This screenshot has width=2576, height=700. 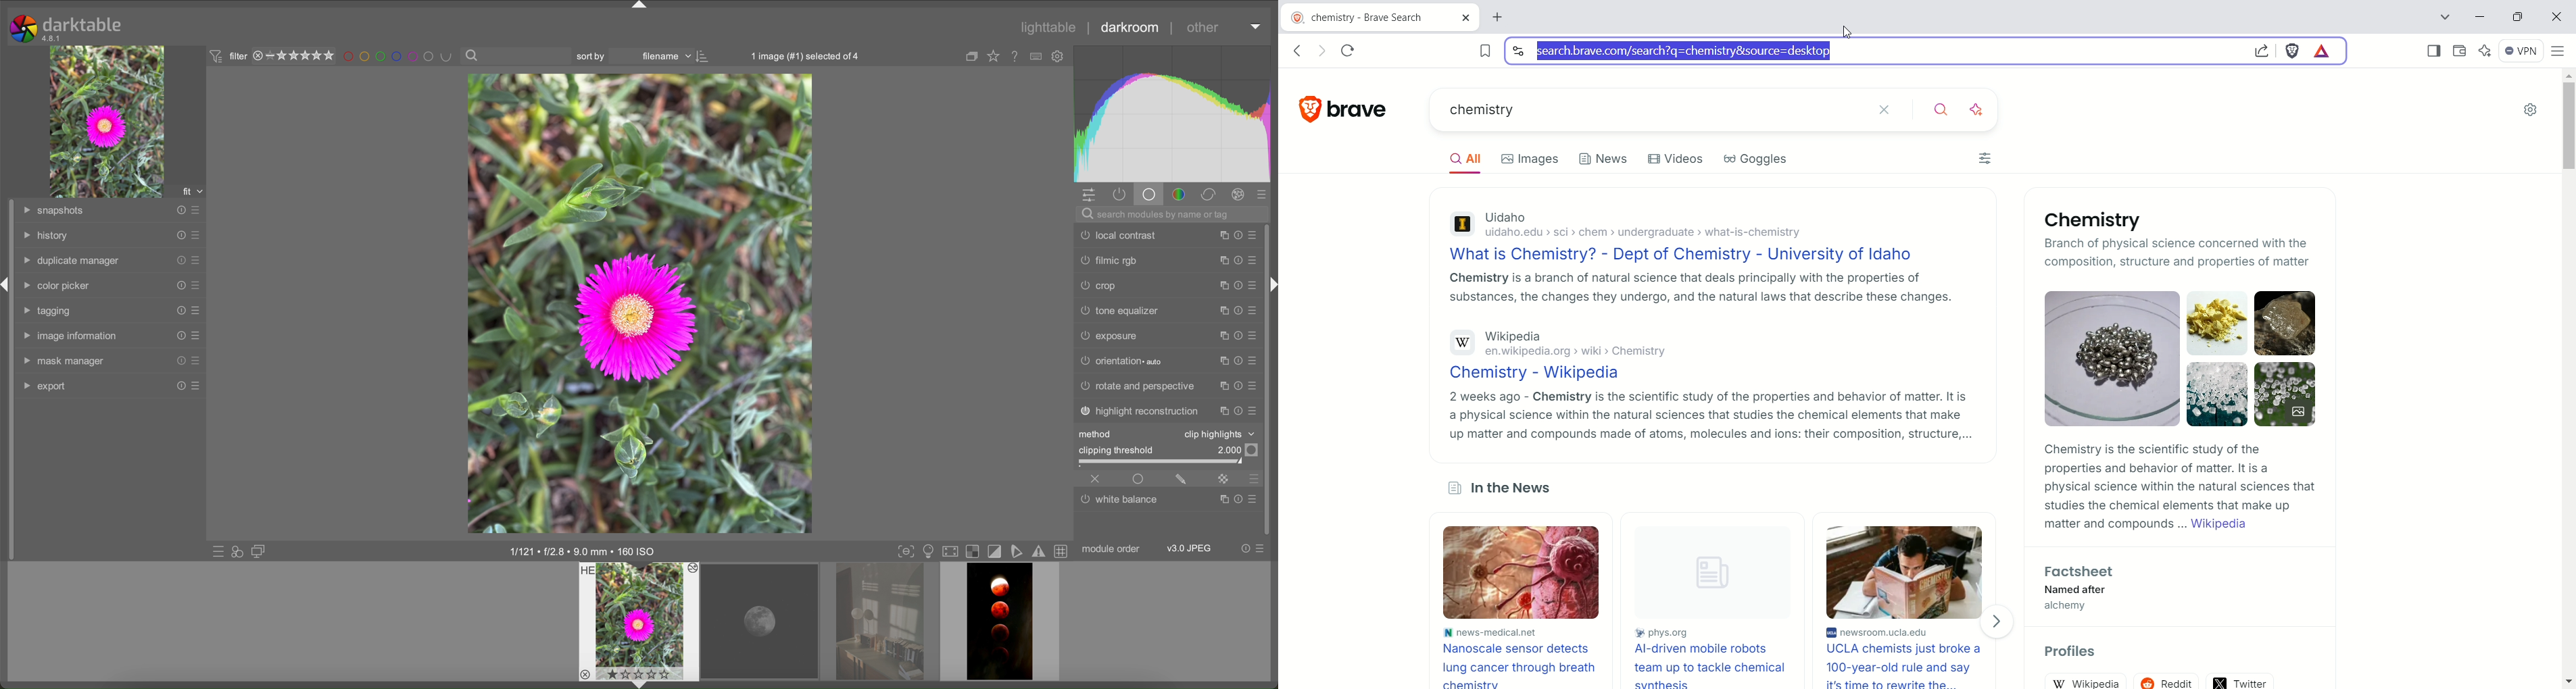 I want to click on reset presets, so click(x=1238, y=336).